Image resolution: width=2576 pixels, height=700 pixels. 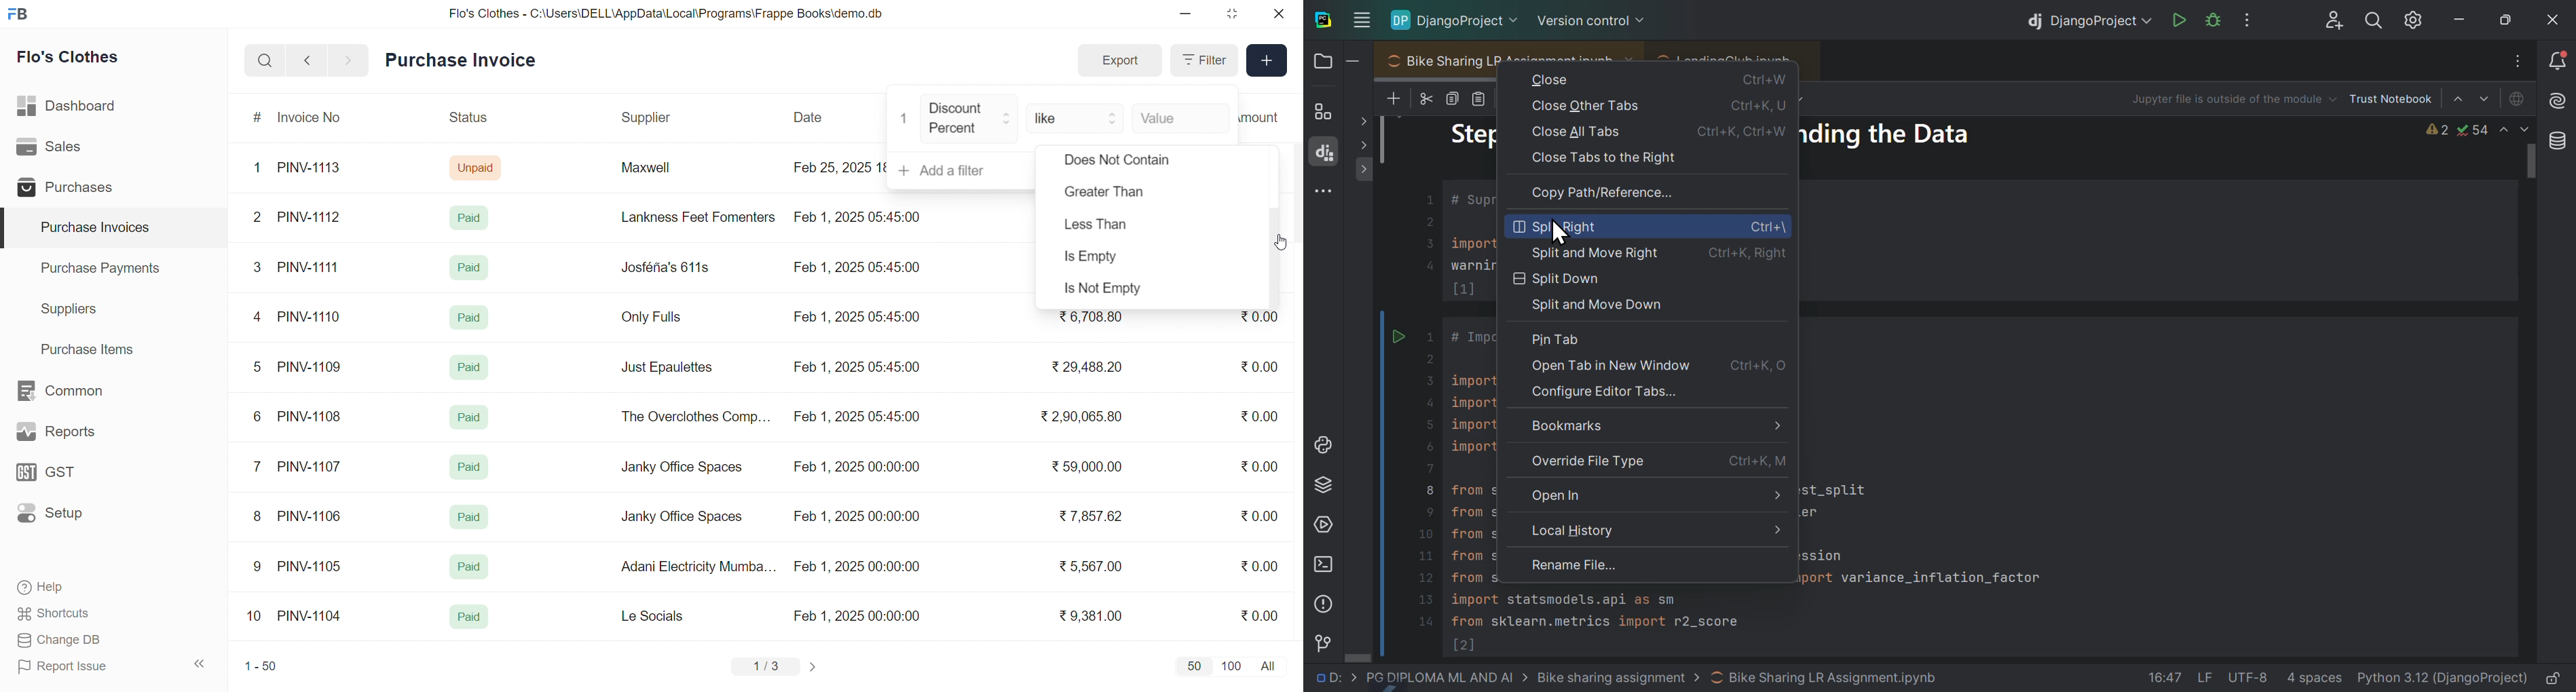 What do you see at coordinates (1275, 257) in the screenshot?
I see `vertical scroll bar` at bounding box center [1275, 257].